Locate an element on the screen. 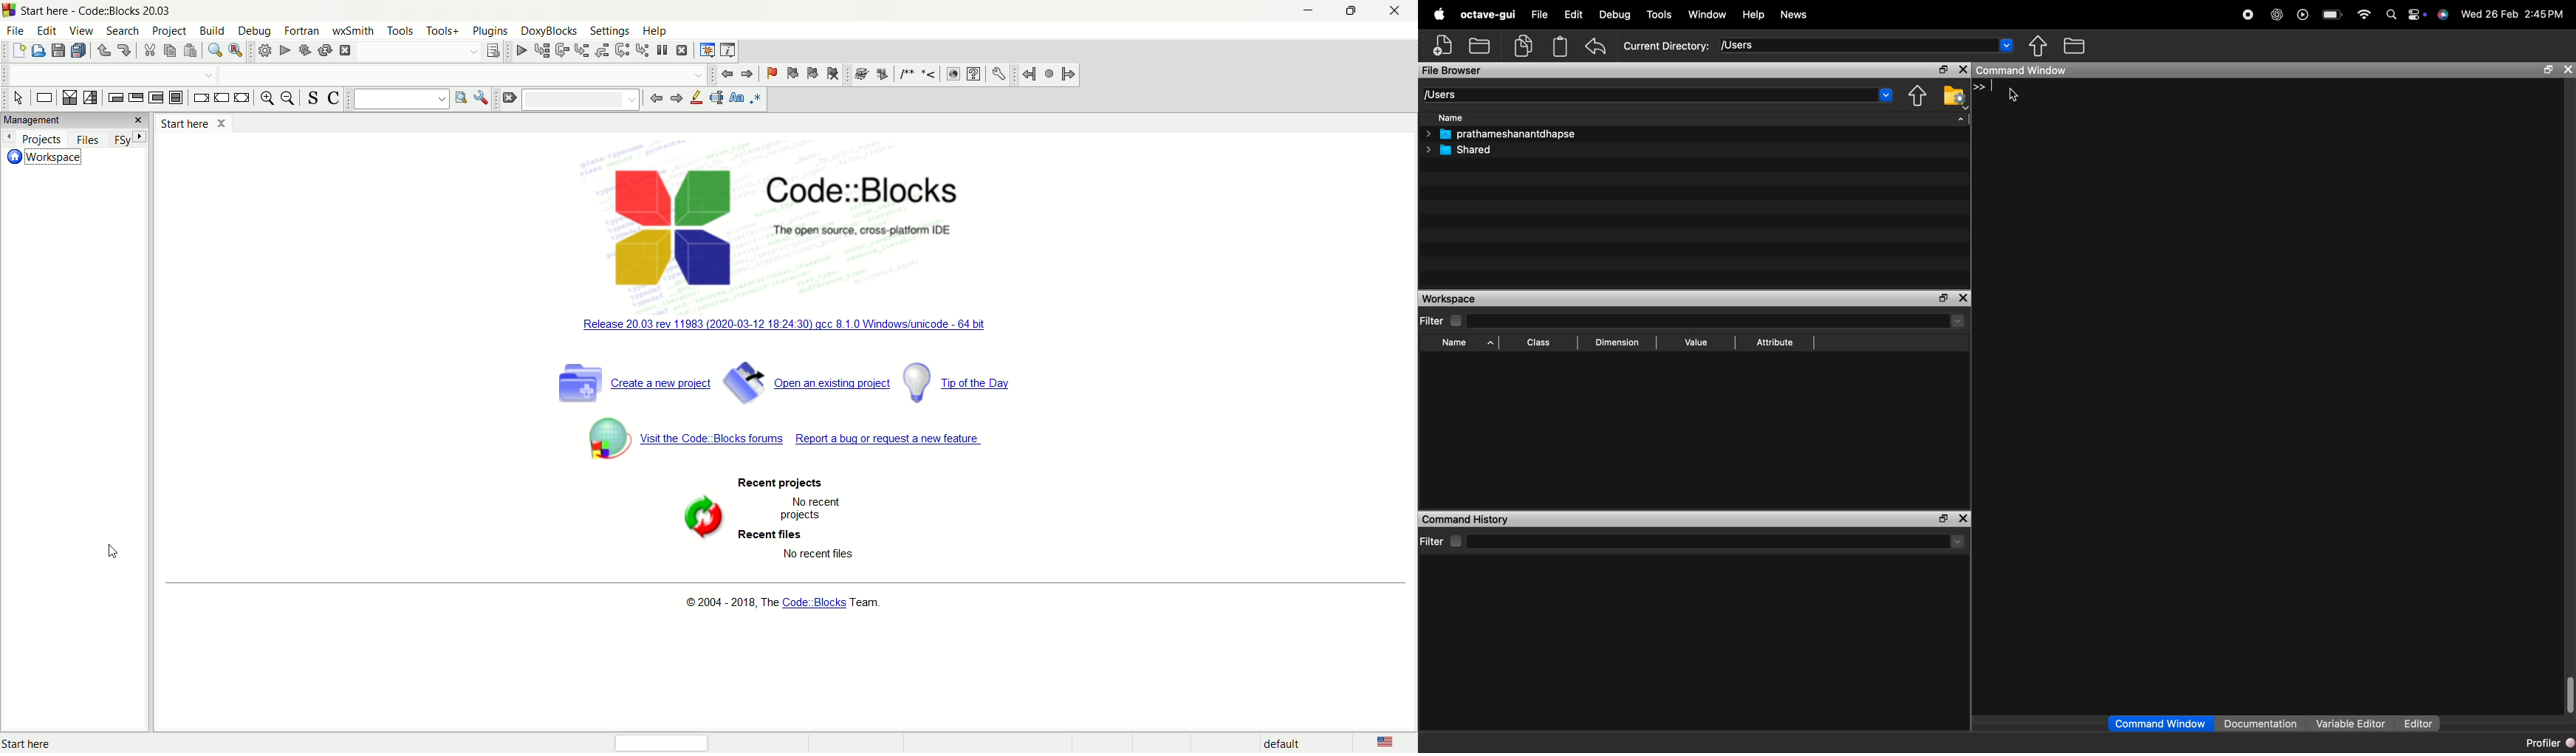  debugging is located at coordinates (707, 49).